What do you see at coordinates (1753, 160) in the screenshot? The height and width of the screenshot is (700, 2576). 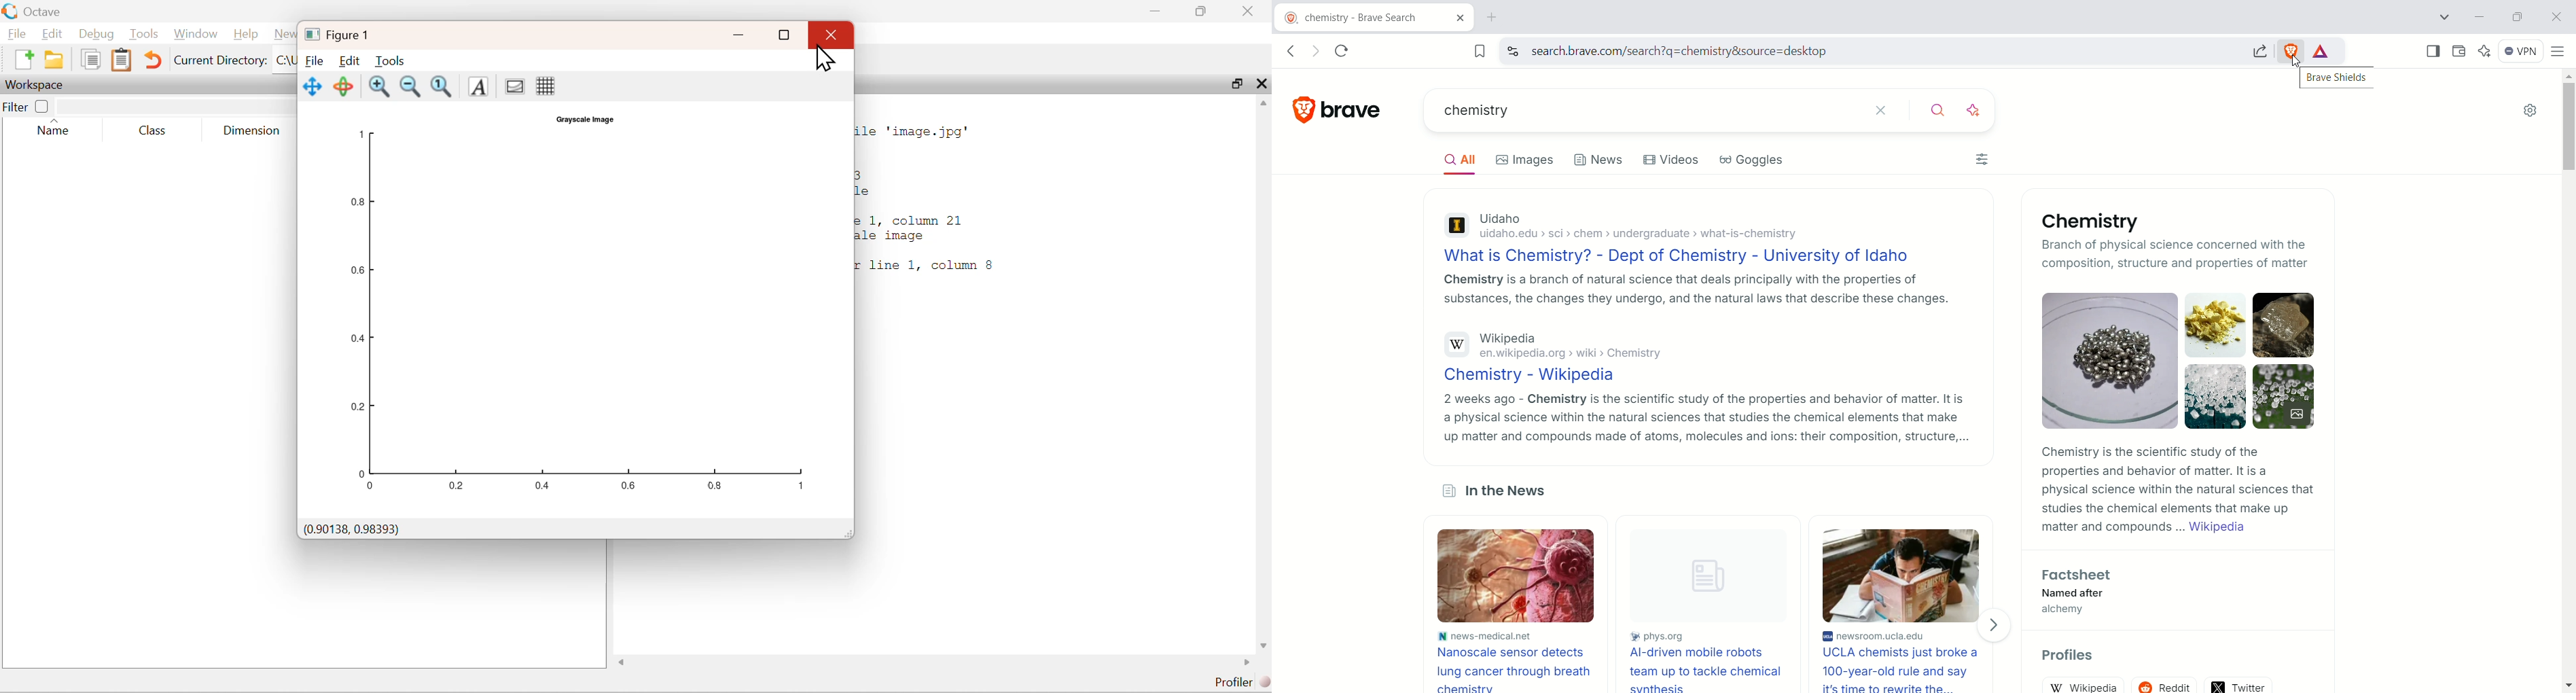 I see `Goggles` at bounding box center [1753, 160].